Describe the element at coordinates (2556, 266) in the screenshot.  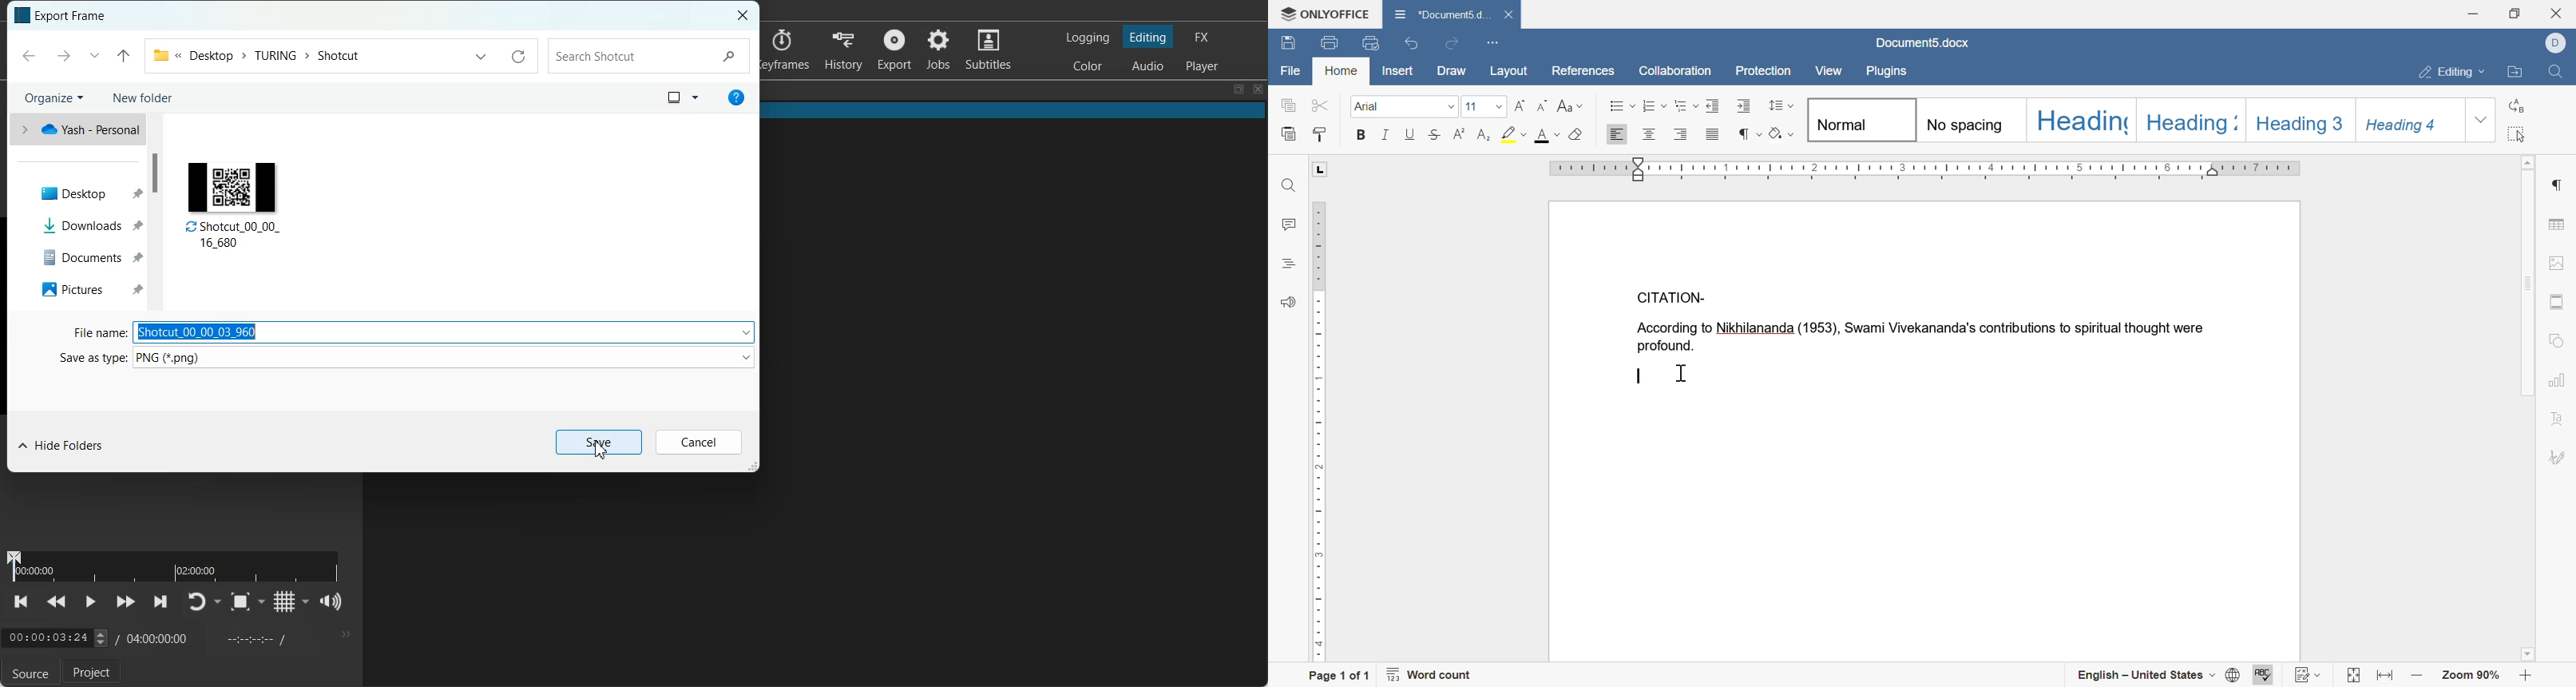
I see `image settings` at that location.